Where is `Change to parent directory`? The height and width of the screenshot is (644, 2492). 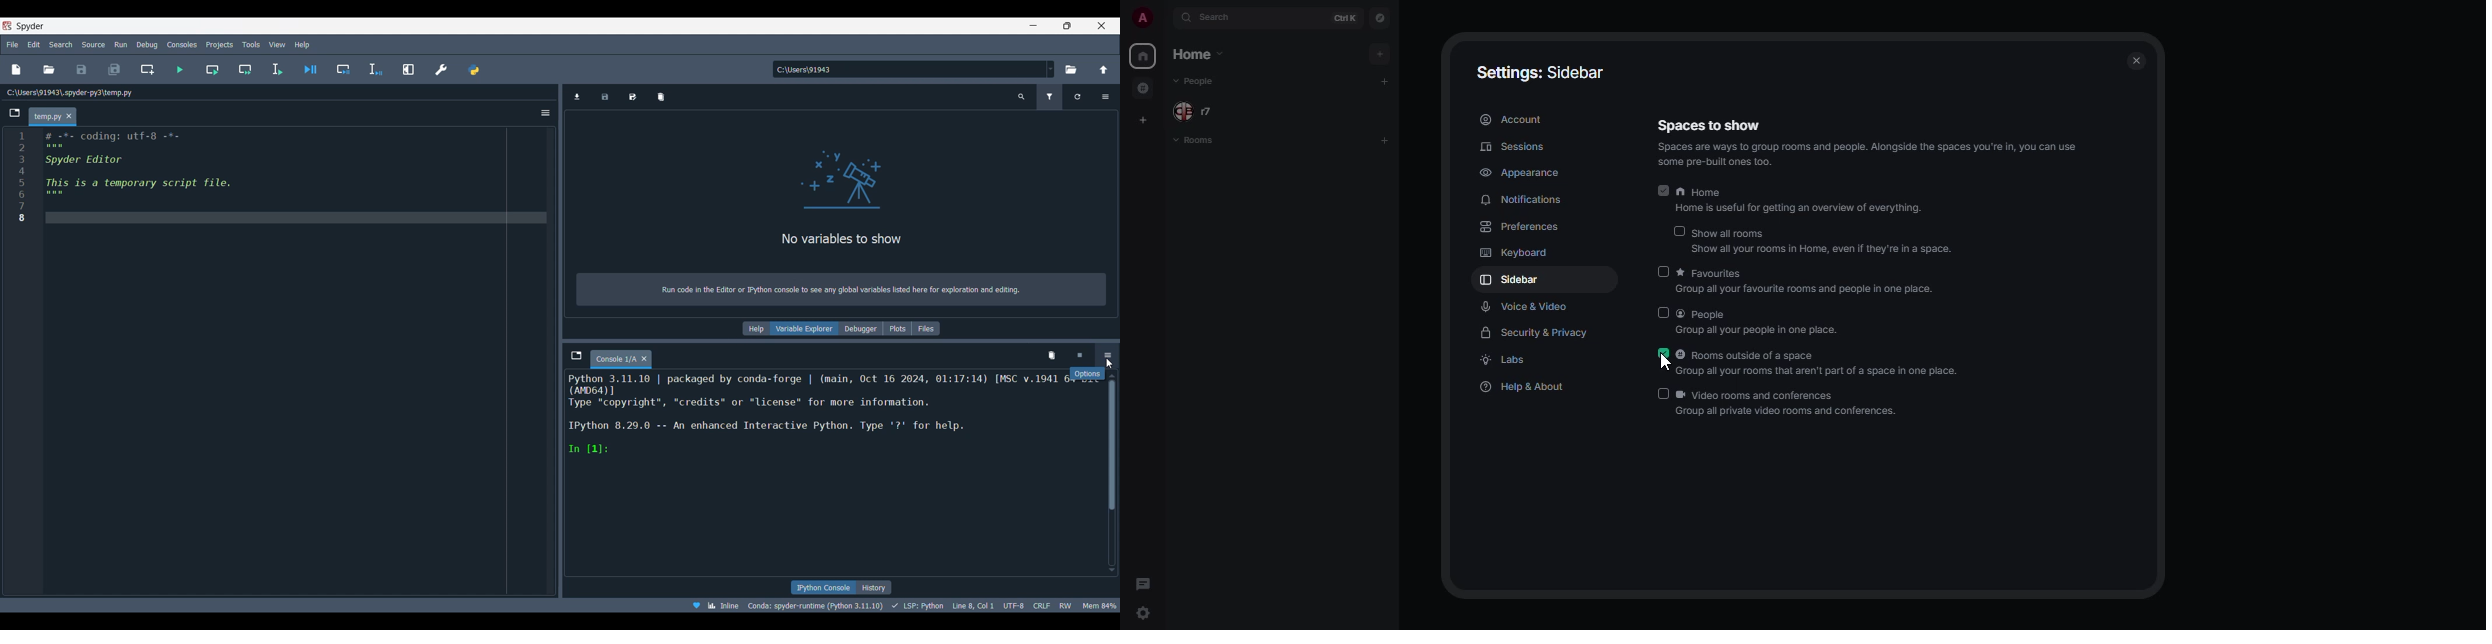
Change to parent directory is located at coordinates (1103, 69).